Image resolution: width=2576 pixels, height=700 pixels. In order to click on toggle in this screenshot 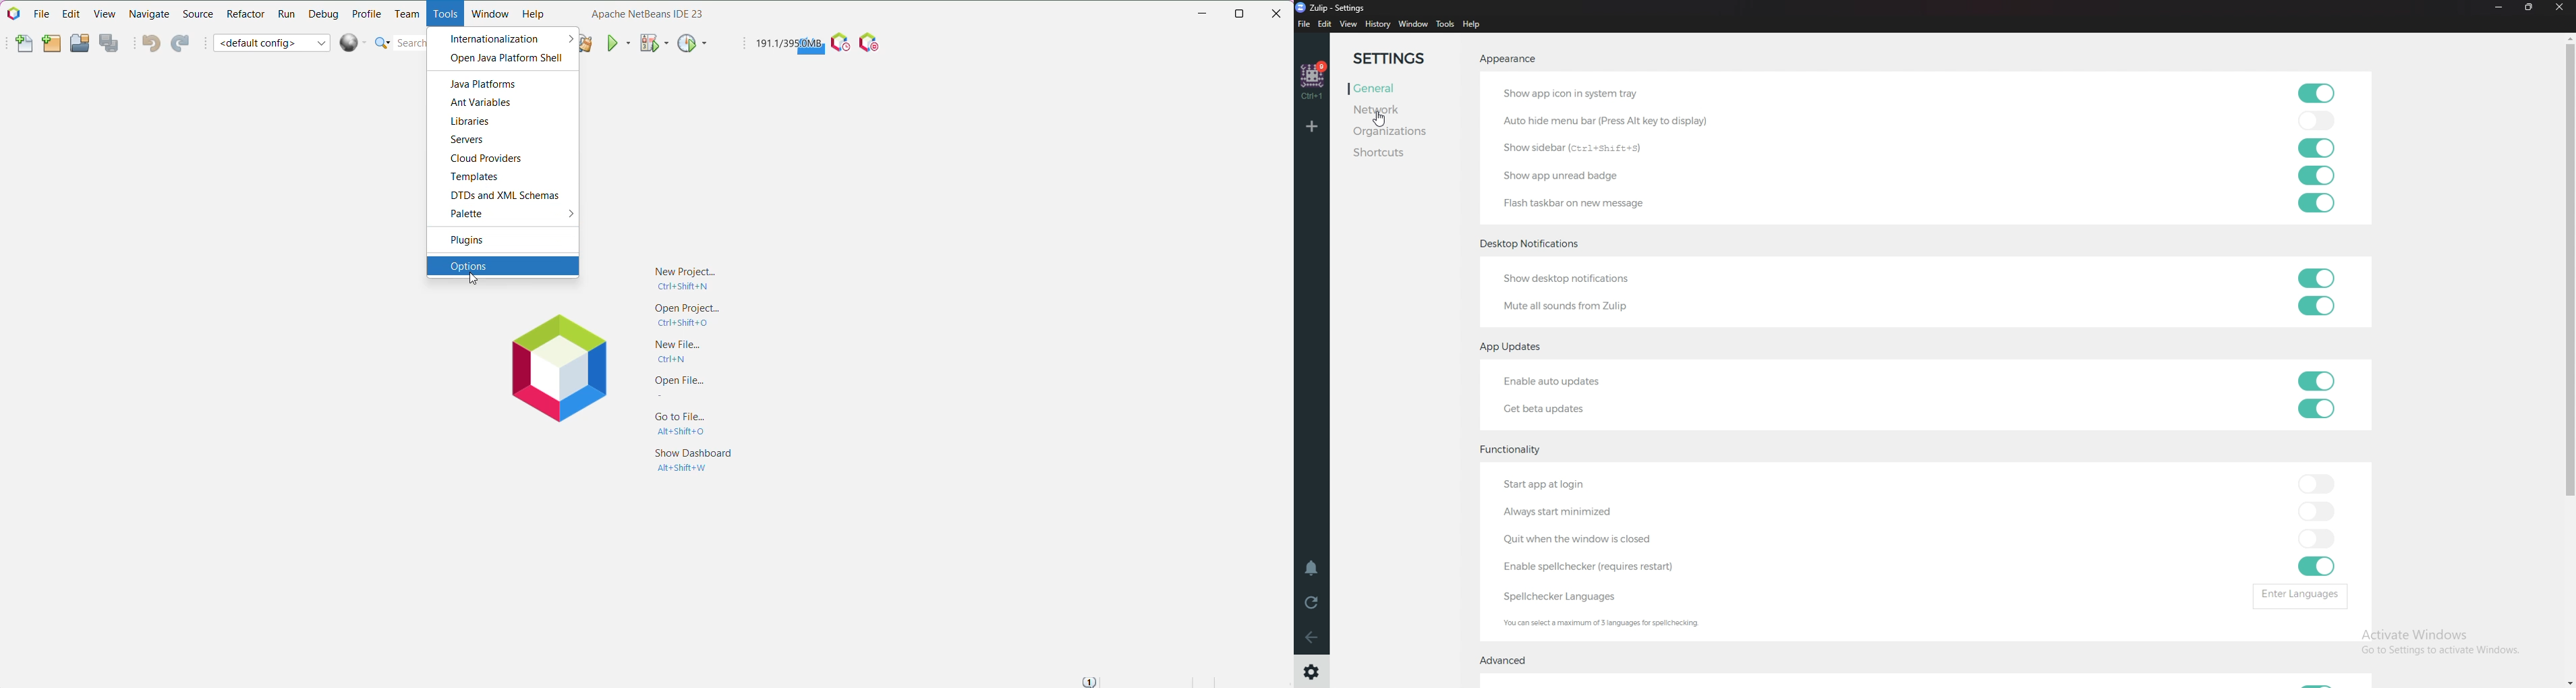, I will do `click(2313, 510)`.